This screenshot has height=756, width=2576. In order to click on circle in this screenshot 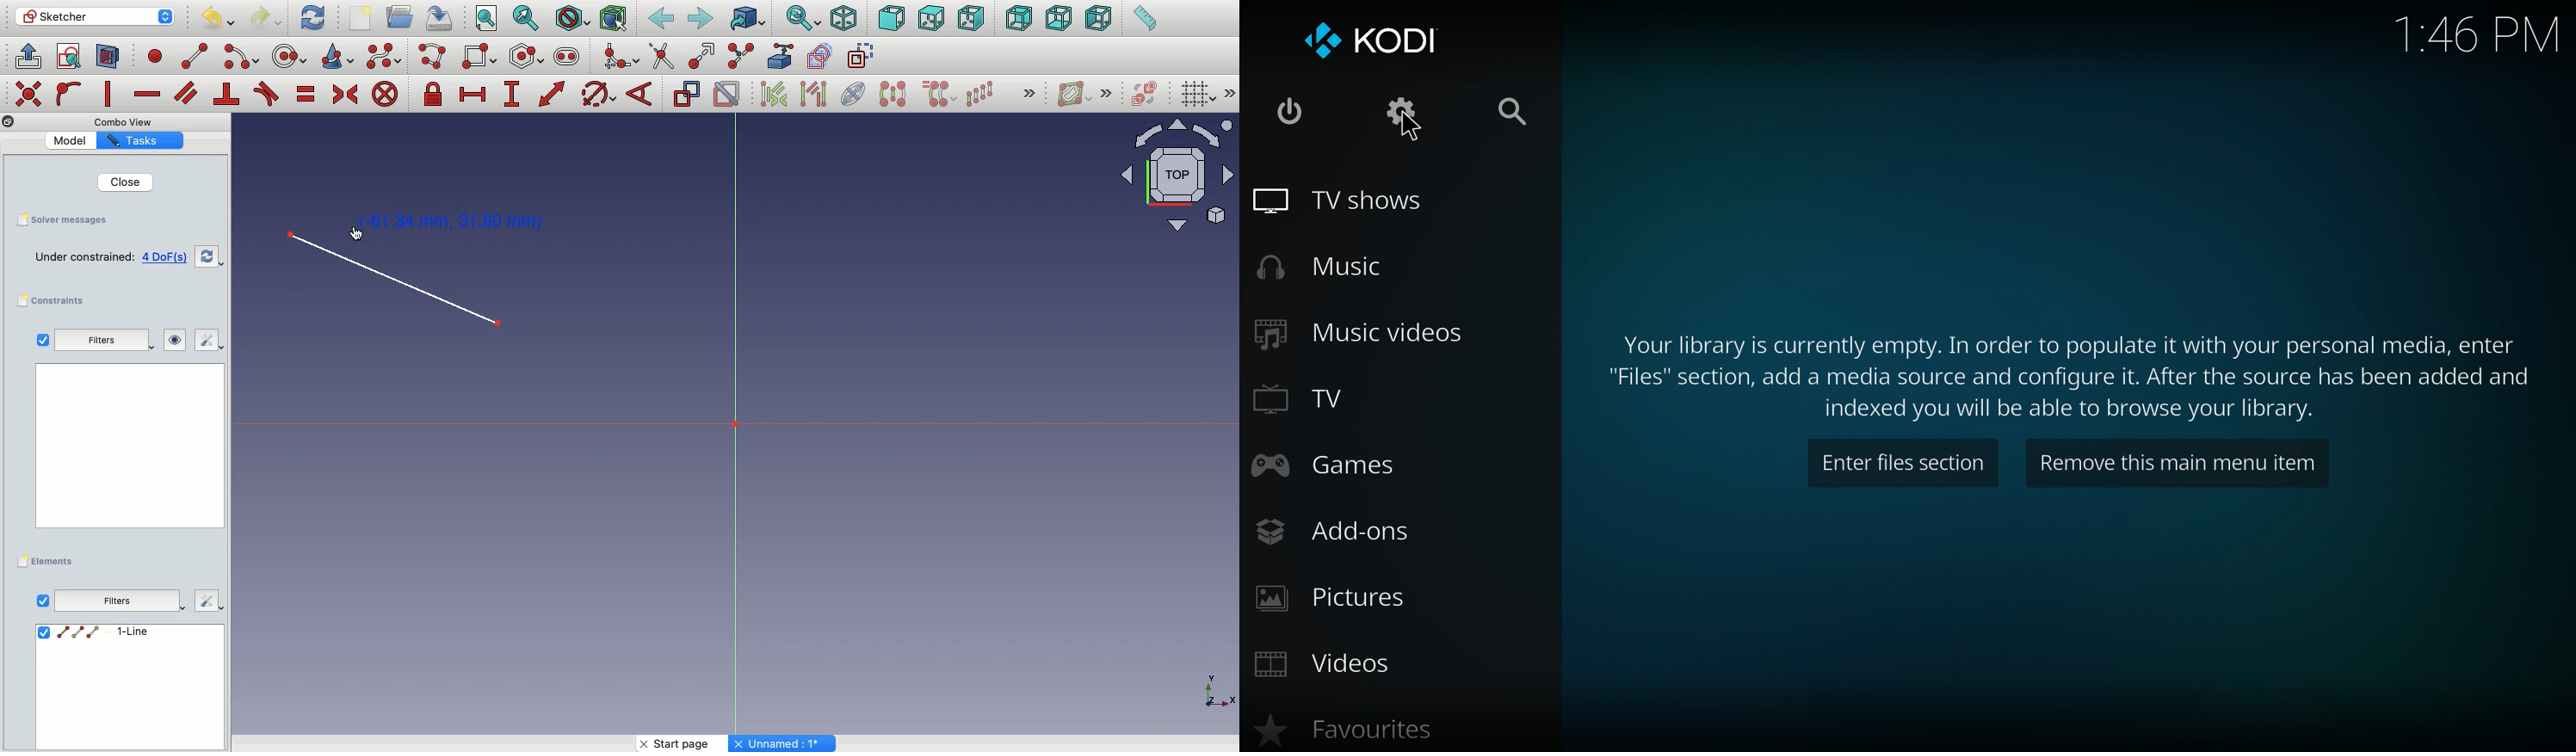, I will do `click(290, 56)`.